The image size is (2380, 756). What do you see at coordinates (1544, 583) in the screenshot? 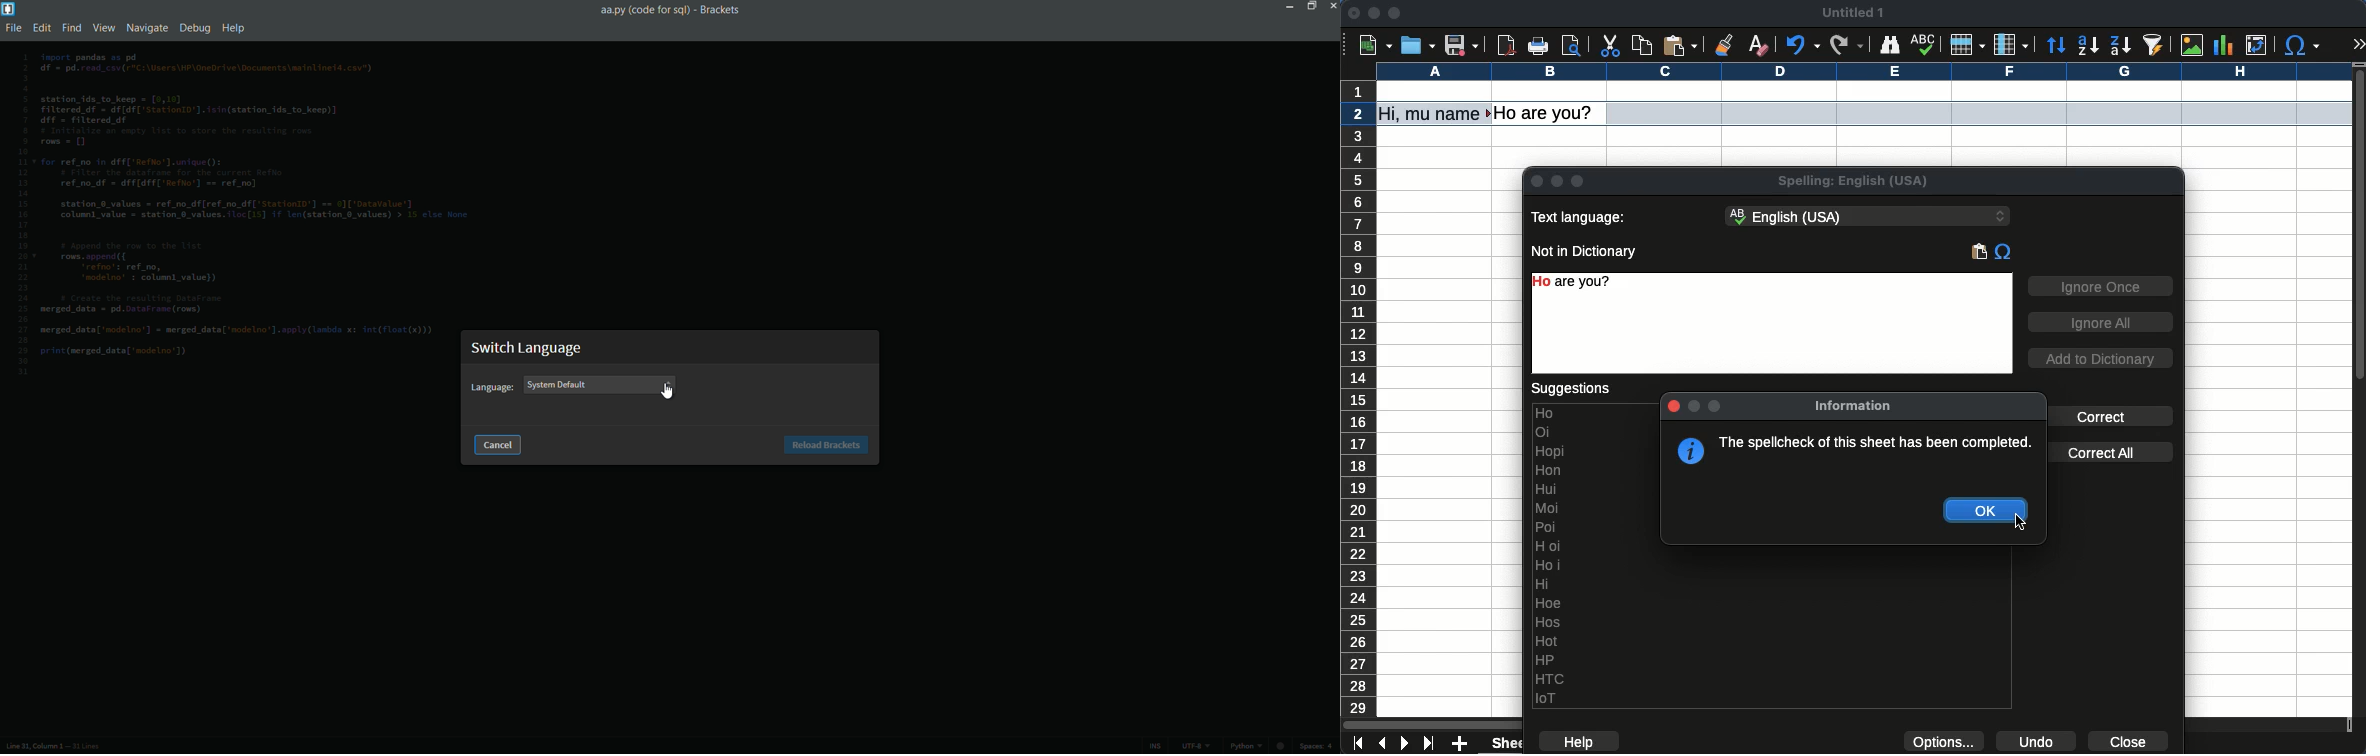
I see `Hi` at bounding box center [1544, 583].